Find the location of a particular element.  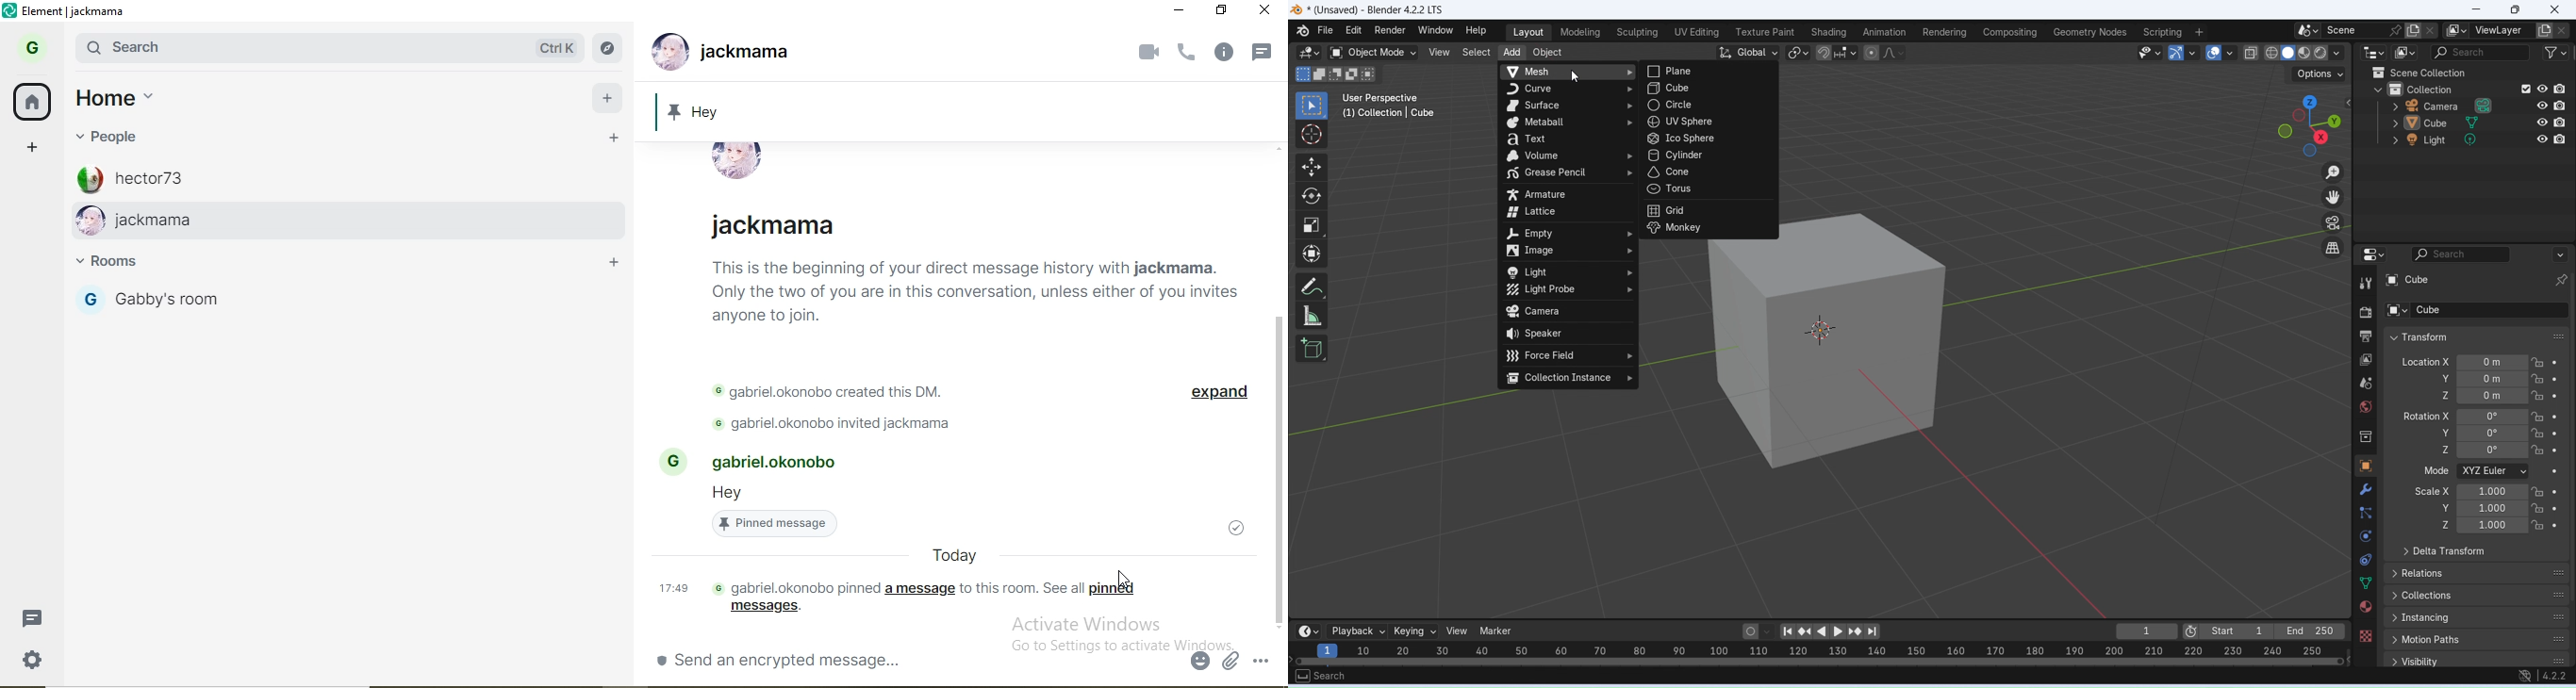

Animation is located at coordinates (1884, 32).